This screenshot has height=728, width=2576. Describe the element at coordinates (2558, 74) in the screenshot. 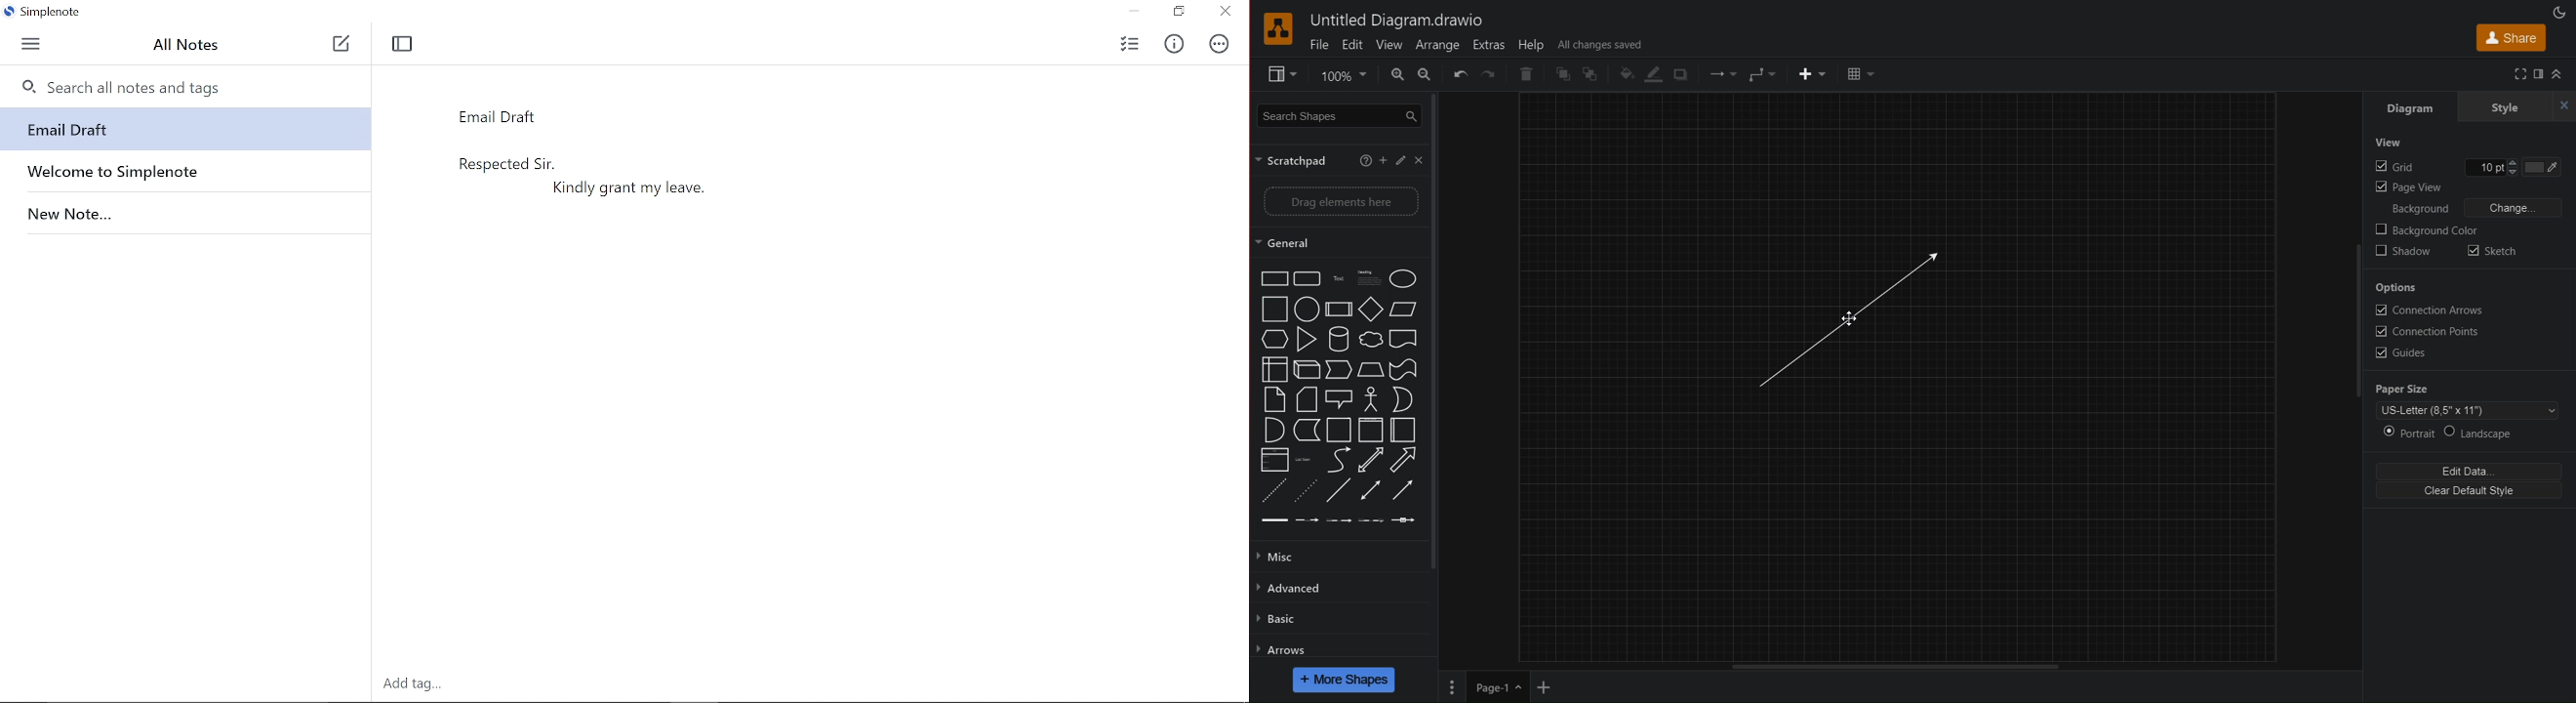

I see `arrow up` at that location.